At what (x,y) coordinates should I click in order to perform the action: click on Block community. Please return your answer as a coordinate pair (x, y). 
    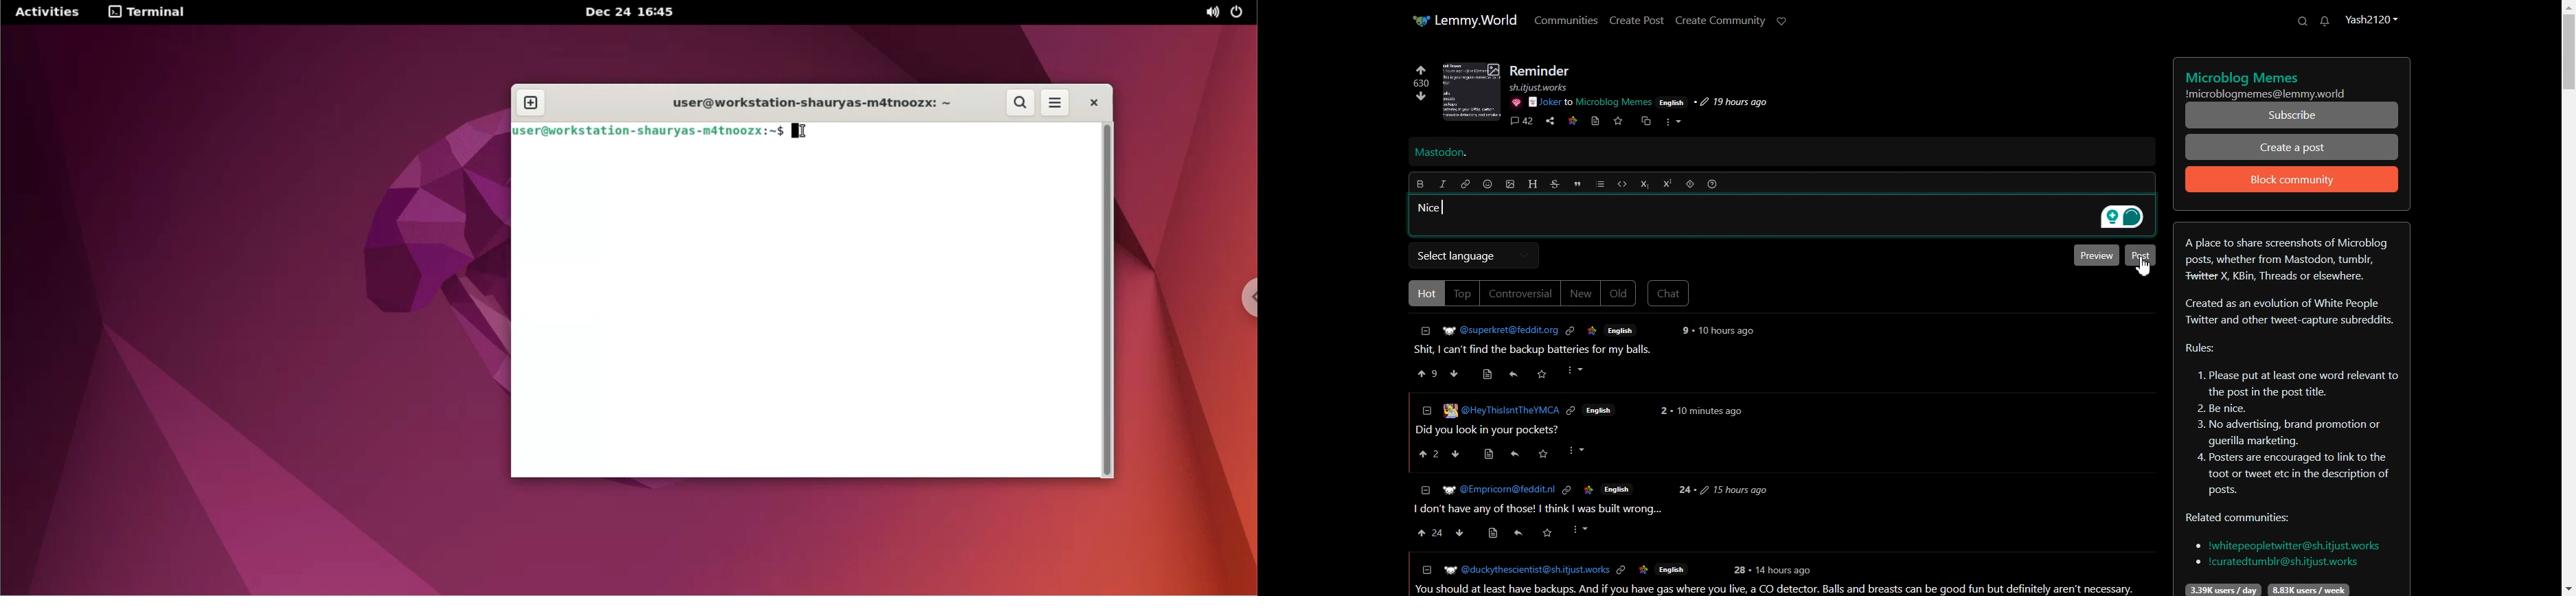
    Looking at the image, I should click on (2292, 179).